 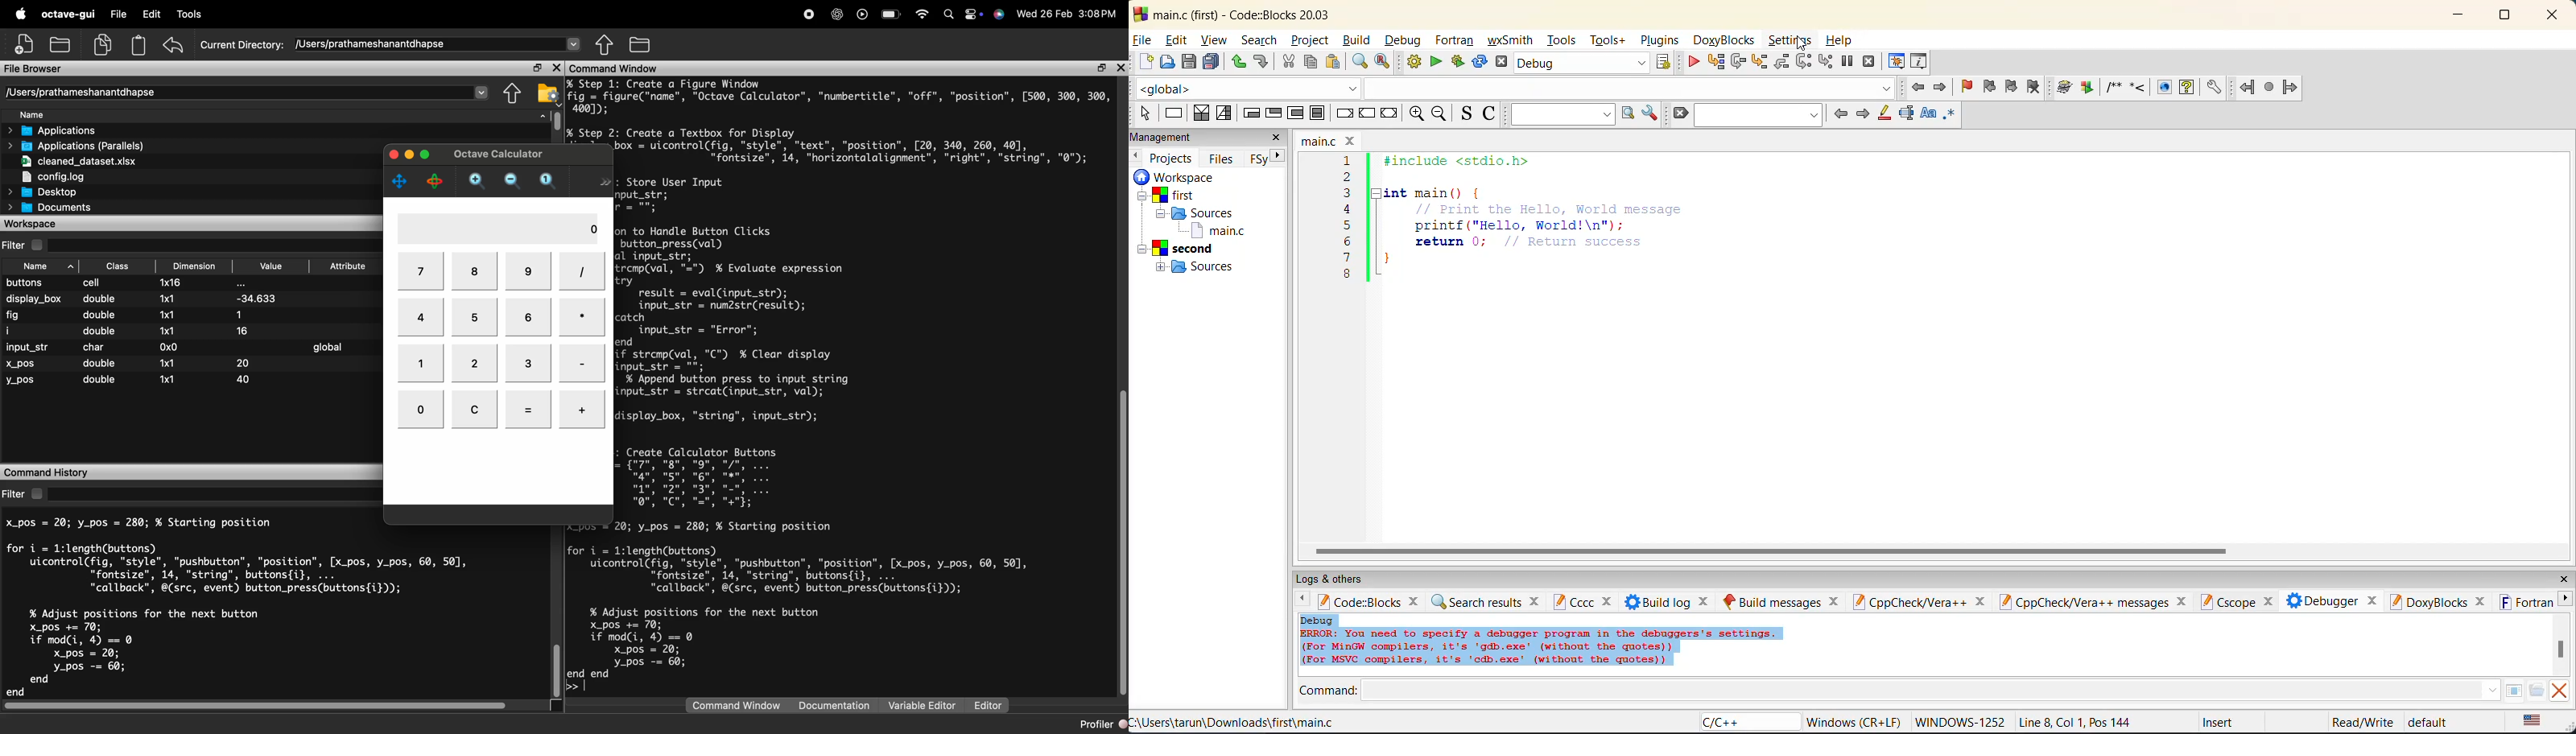 I want to click on Class, so click(x=119, y=268).